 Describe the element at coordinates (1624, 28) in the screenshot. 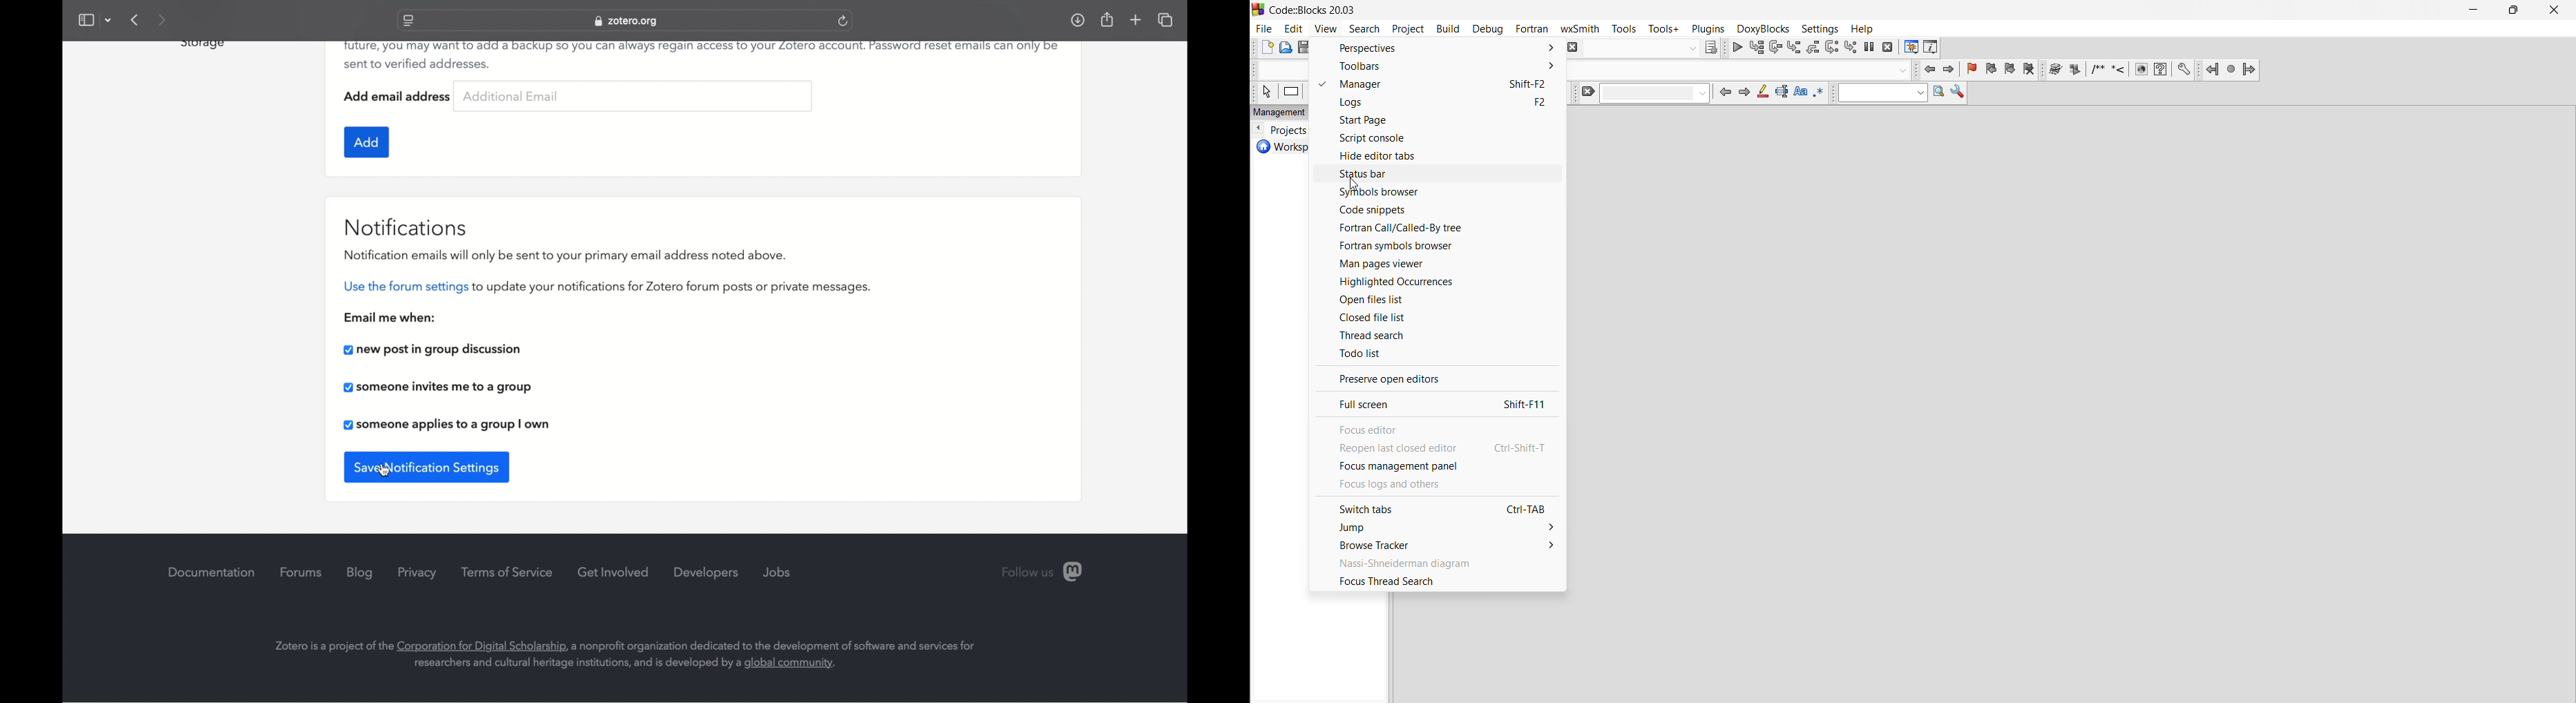

I see `tools` at that location.